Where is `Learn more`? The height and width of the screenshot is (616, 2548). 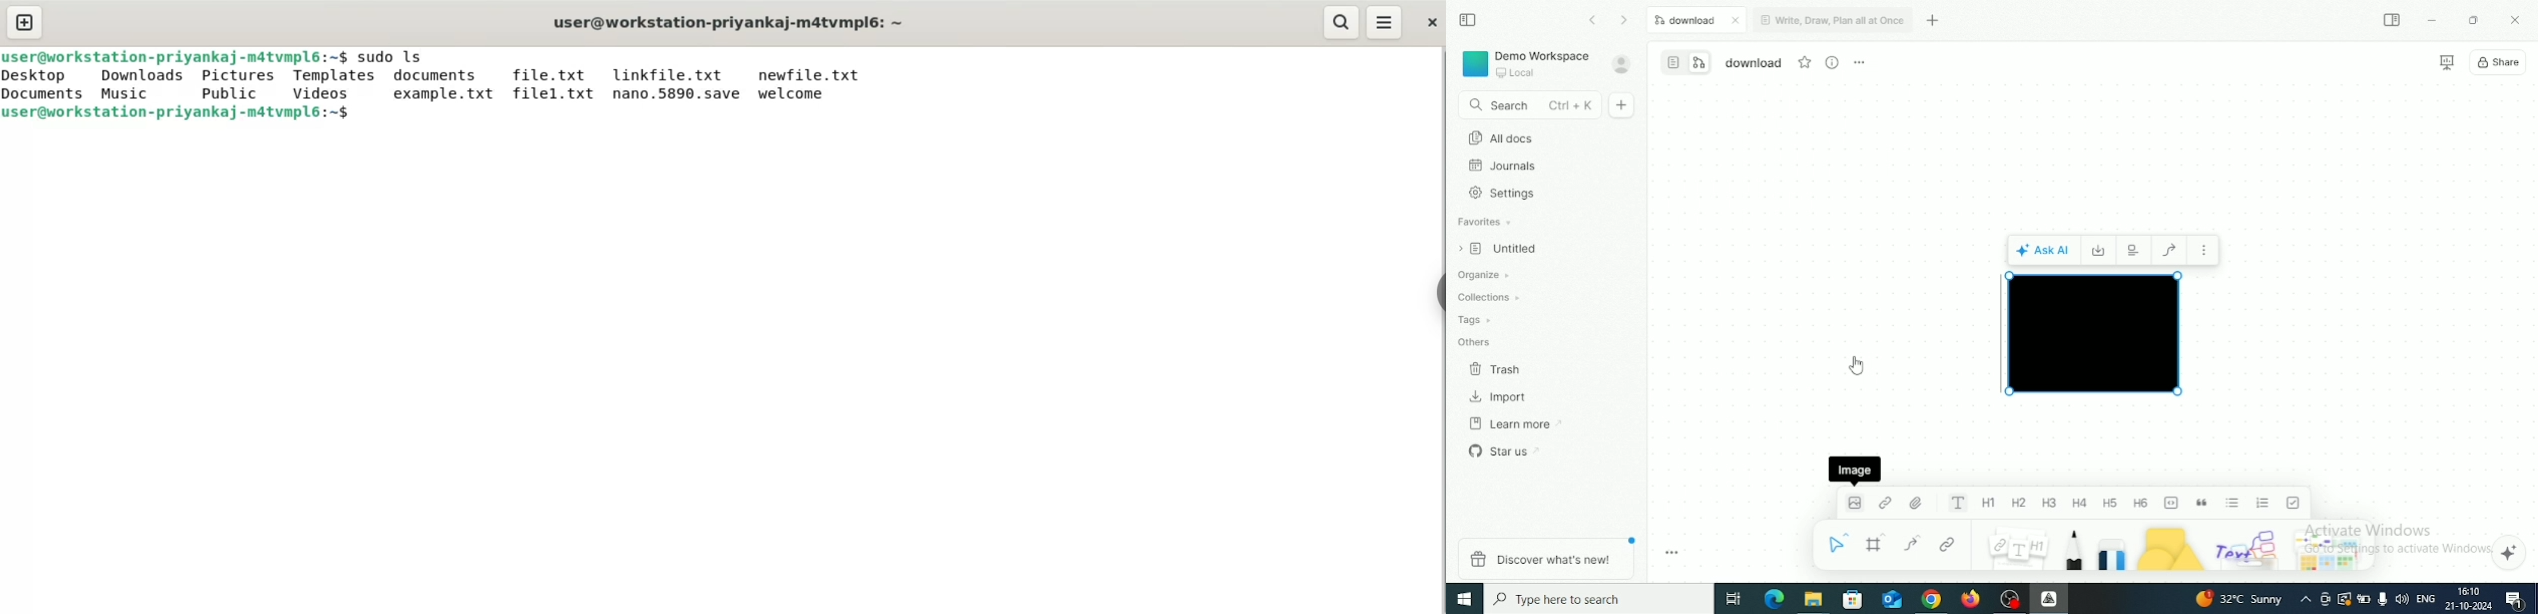 Learn more is located at coordinates (1517, 423).